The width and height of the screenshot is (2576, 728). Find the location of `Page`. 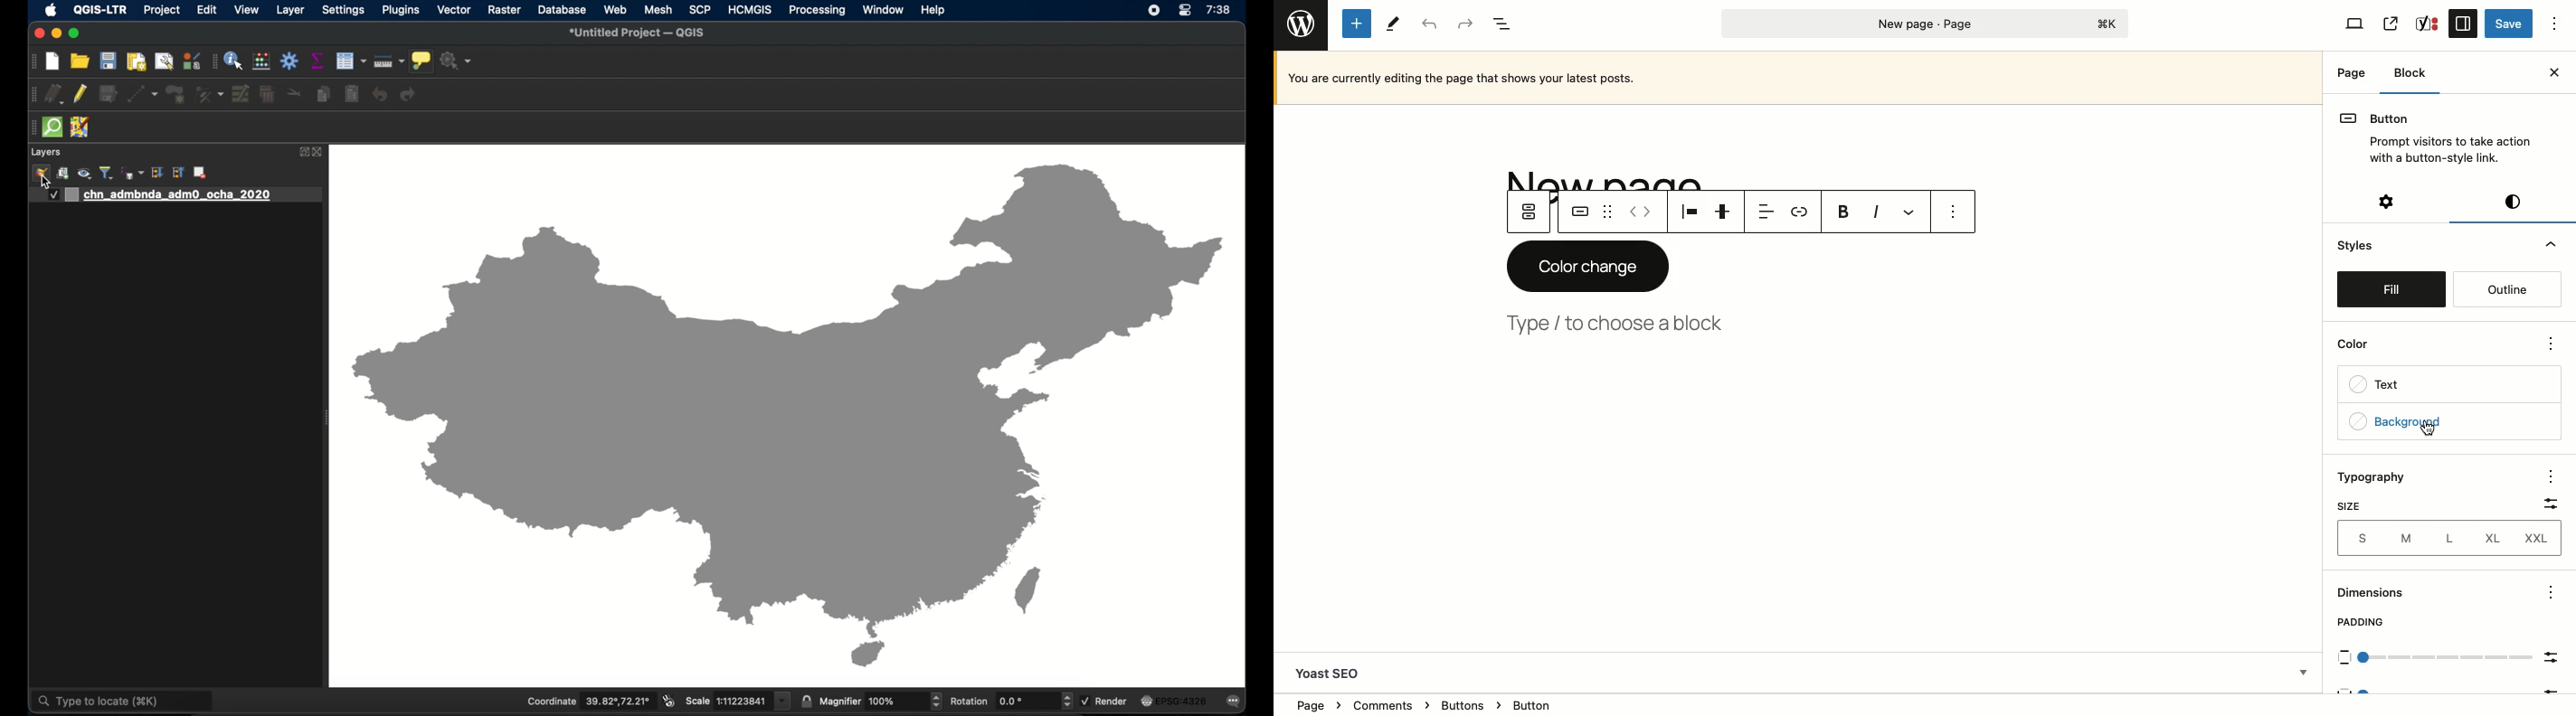

Page is located at coordinates (1926, 24).